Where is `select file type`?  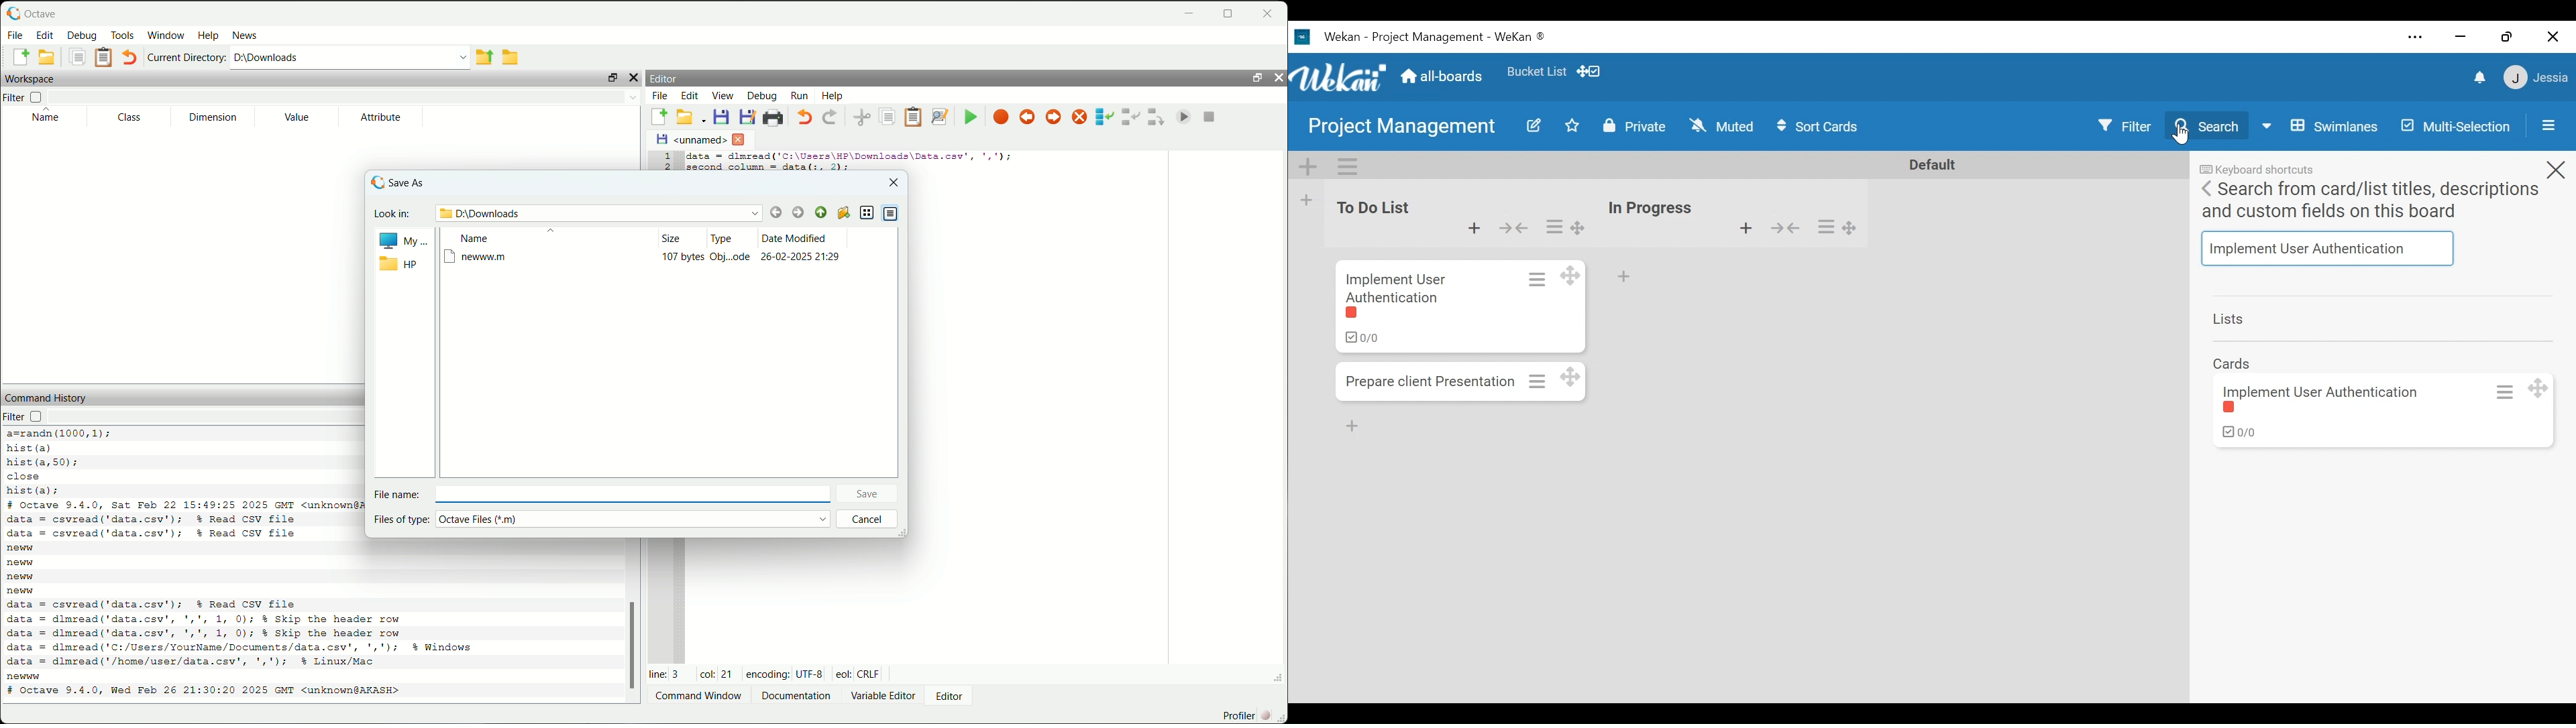
select file type is located at coordinates (635, 519).